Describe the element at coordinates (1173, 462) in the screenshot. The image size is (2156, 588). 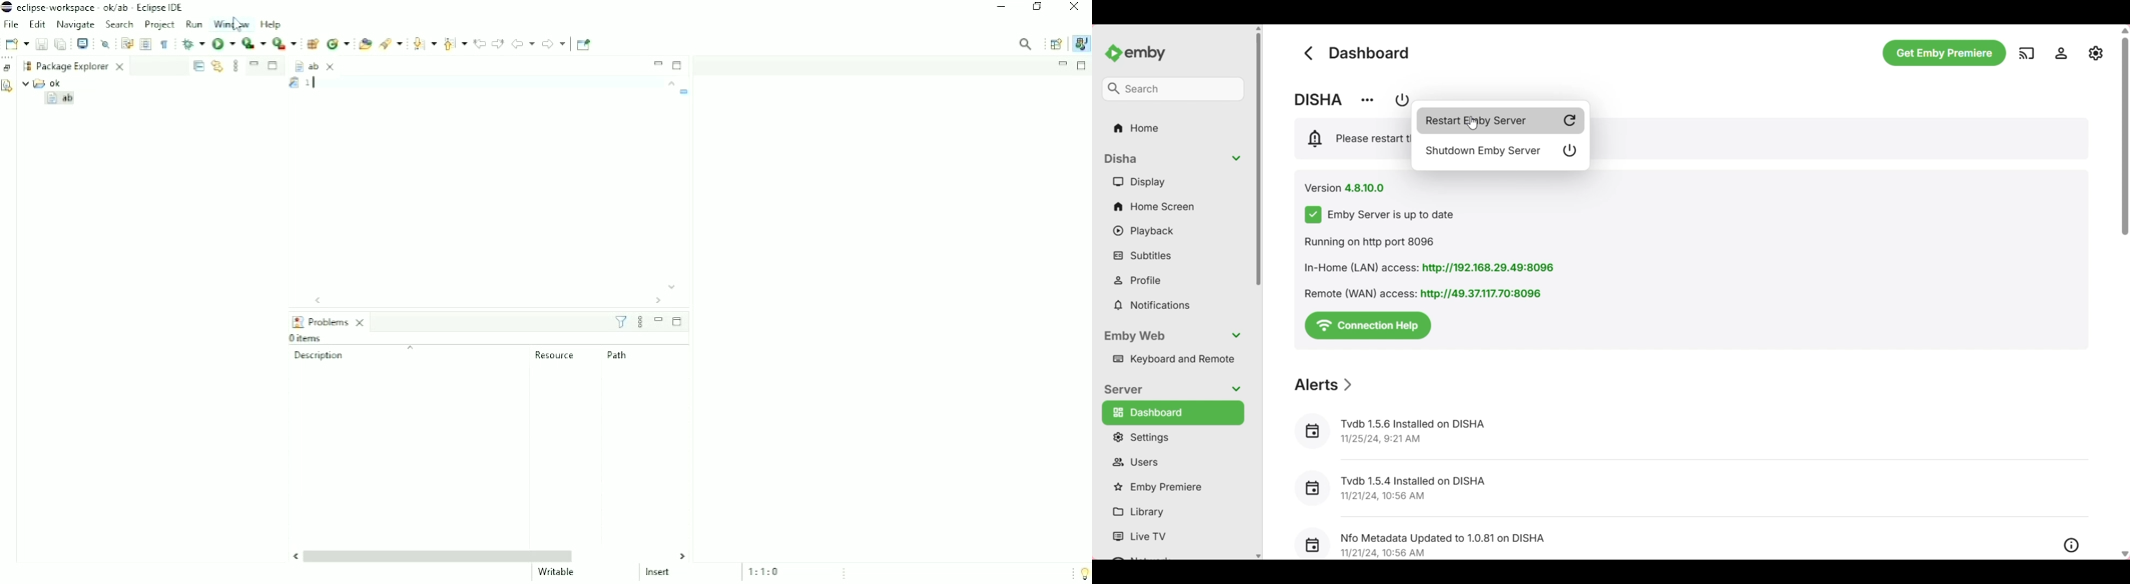
I see `Users` at that location.